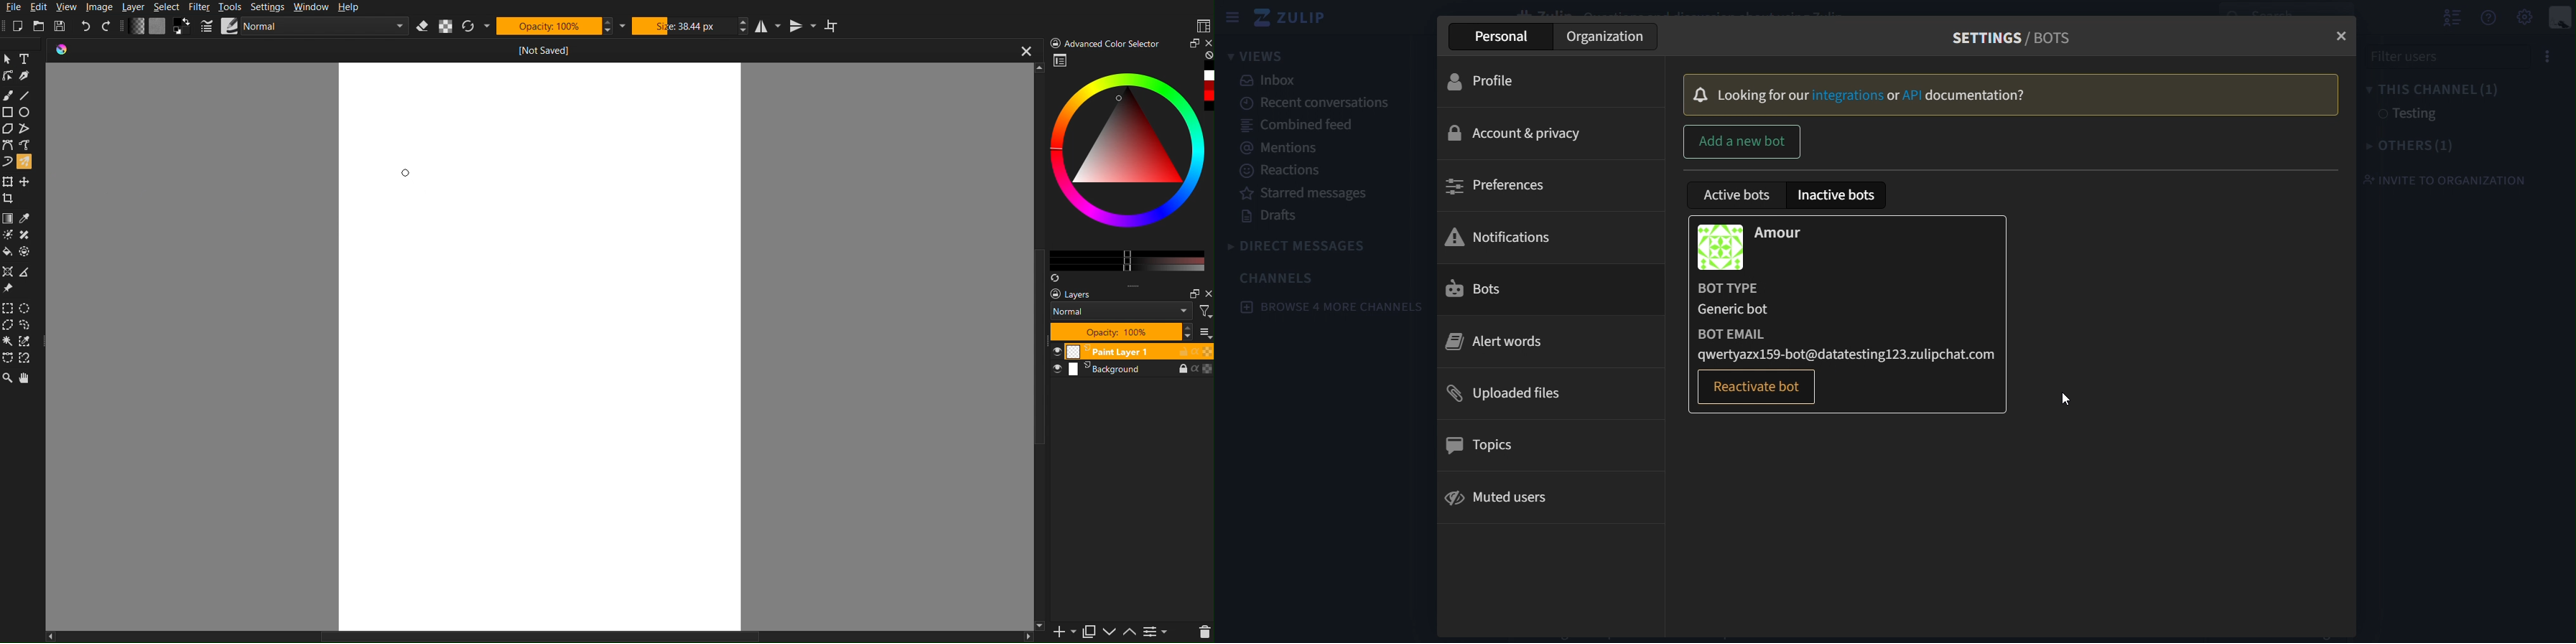 Image resolution: width=2576 pixels, height=644 pixels. I want to click on notifications, so click(1506, 235).